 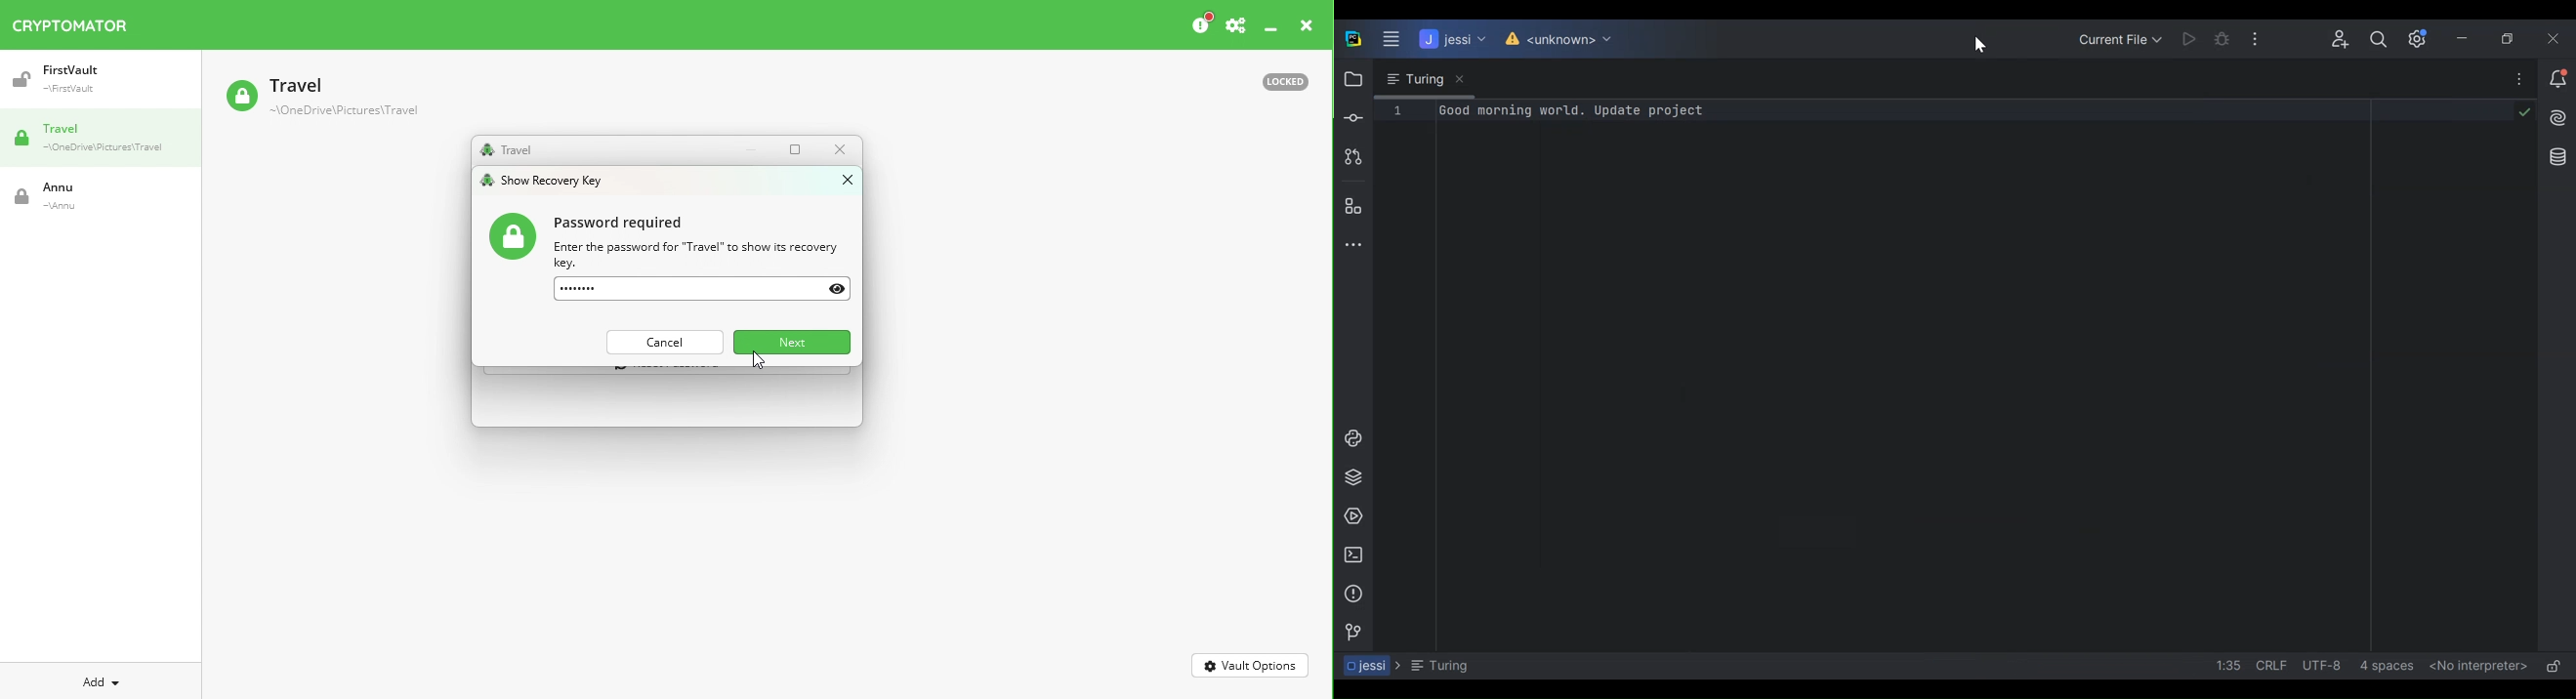 What do you see at coordinates (2265, 39) in the screenshot?
I see `More Options` at bounding box center [2265, 39].